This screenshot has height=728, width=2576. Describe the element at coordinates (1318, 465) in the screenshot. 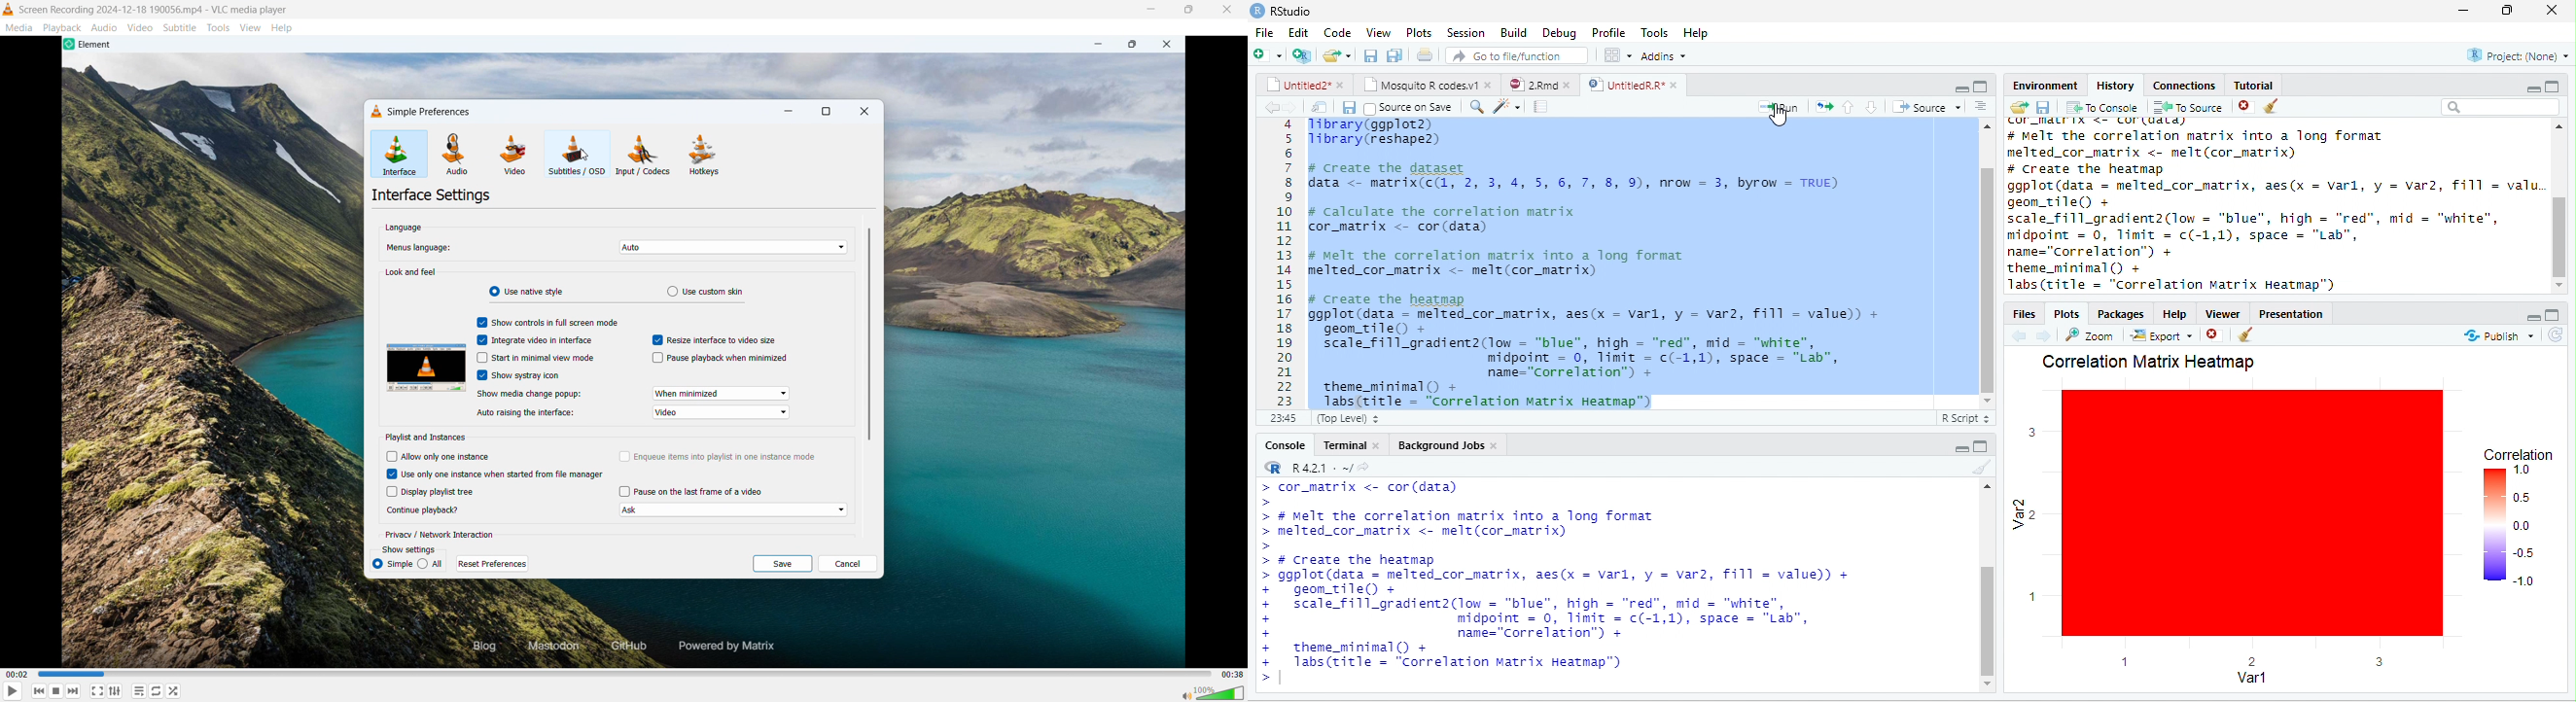

I see `R` at that location.